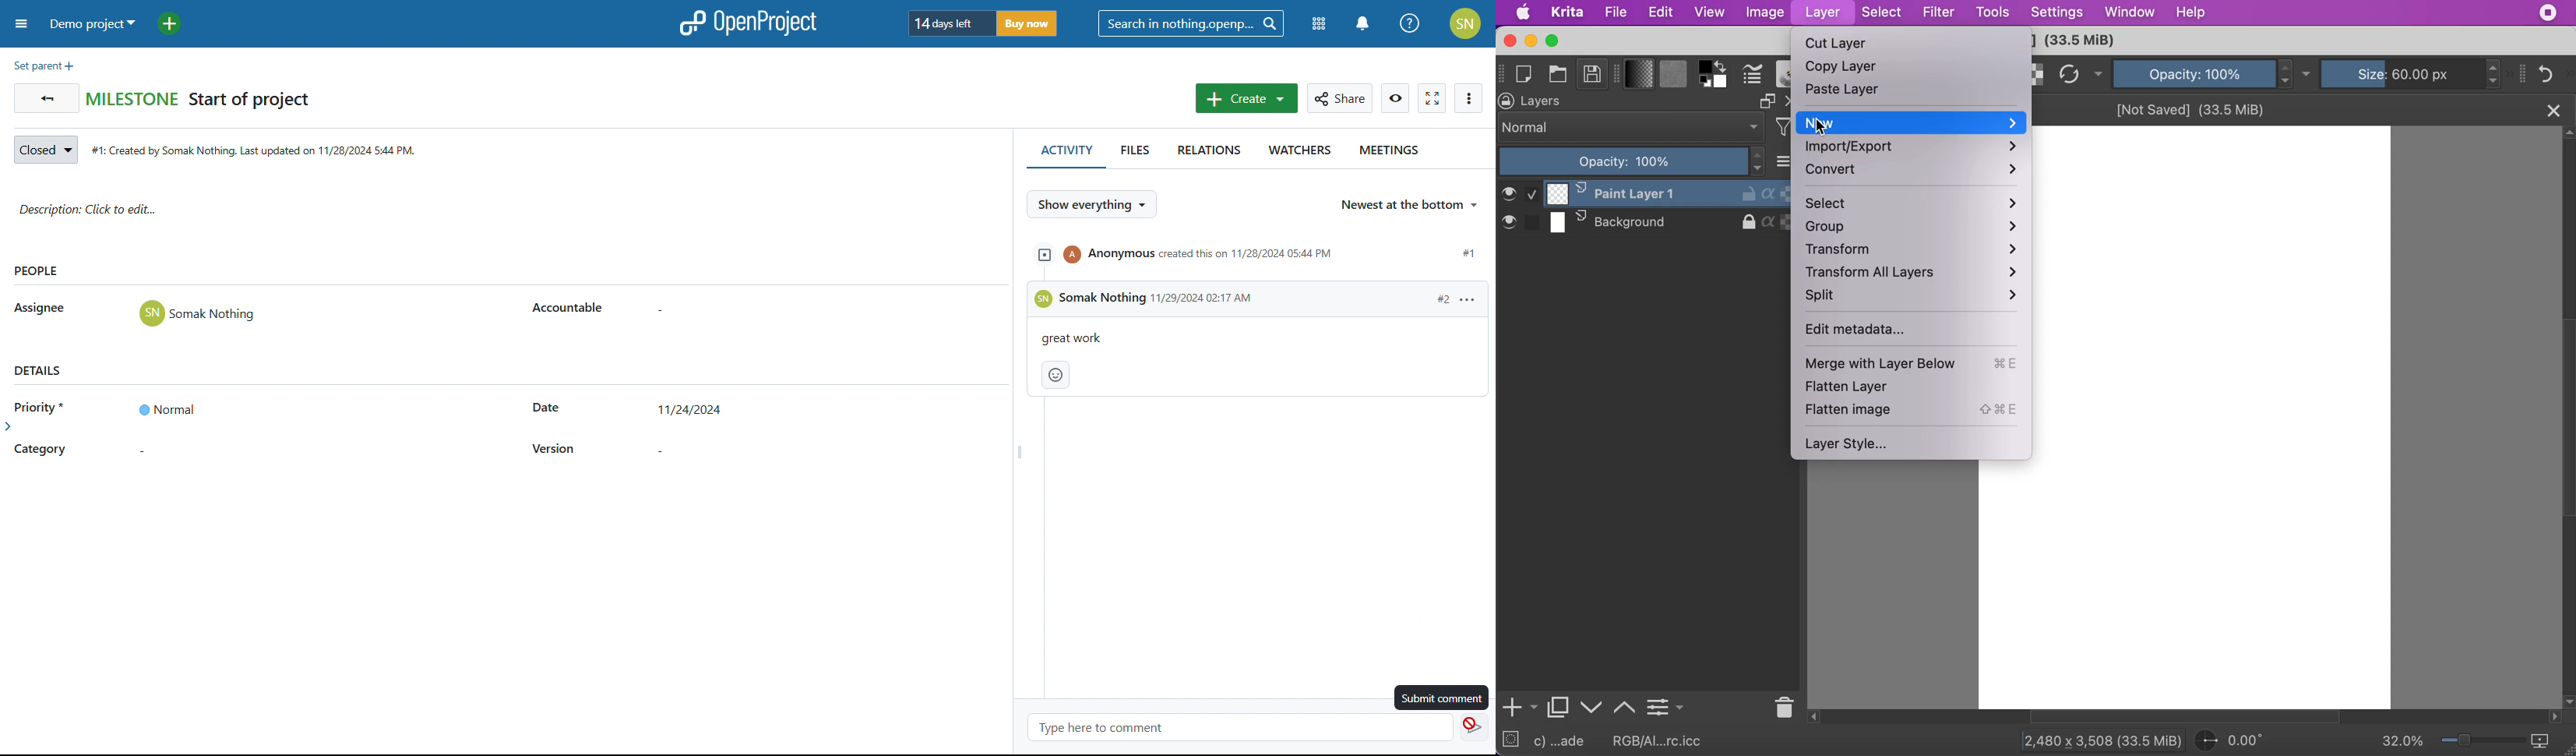 The width and height of the screenshot is (2576, 756). What do you see at coordinates (1664, 741) in the screenshot?
I see `rgb/AI...rc.icc` at bounding box center [1664, 741].